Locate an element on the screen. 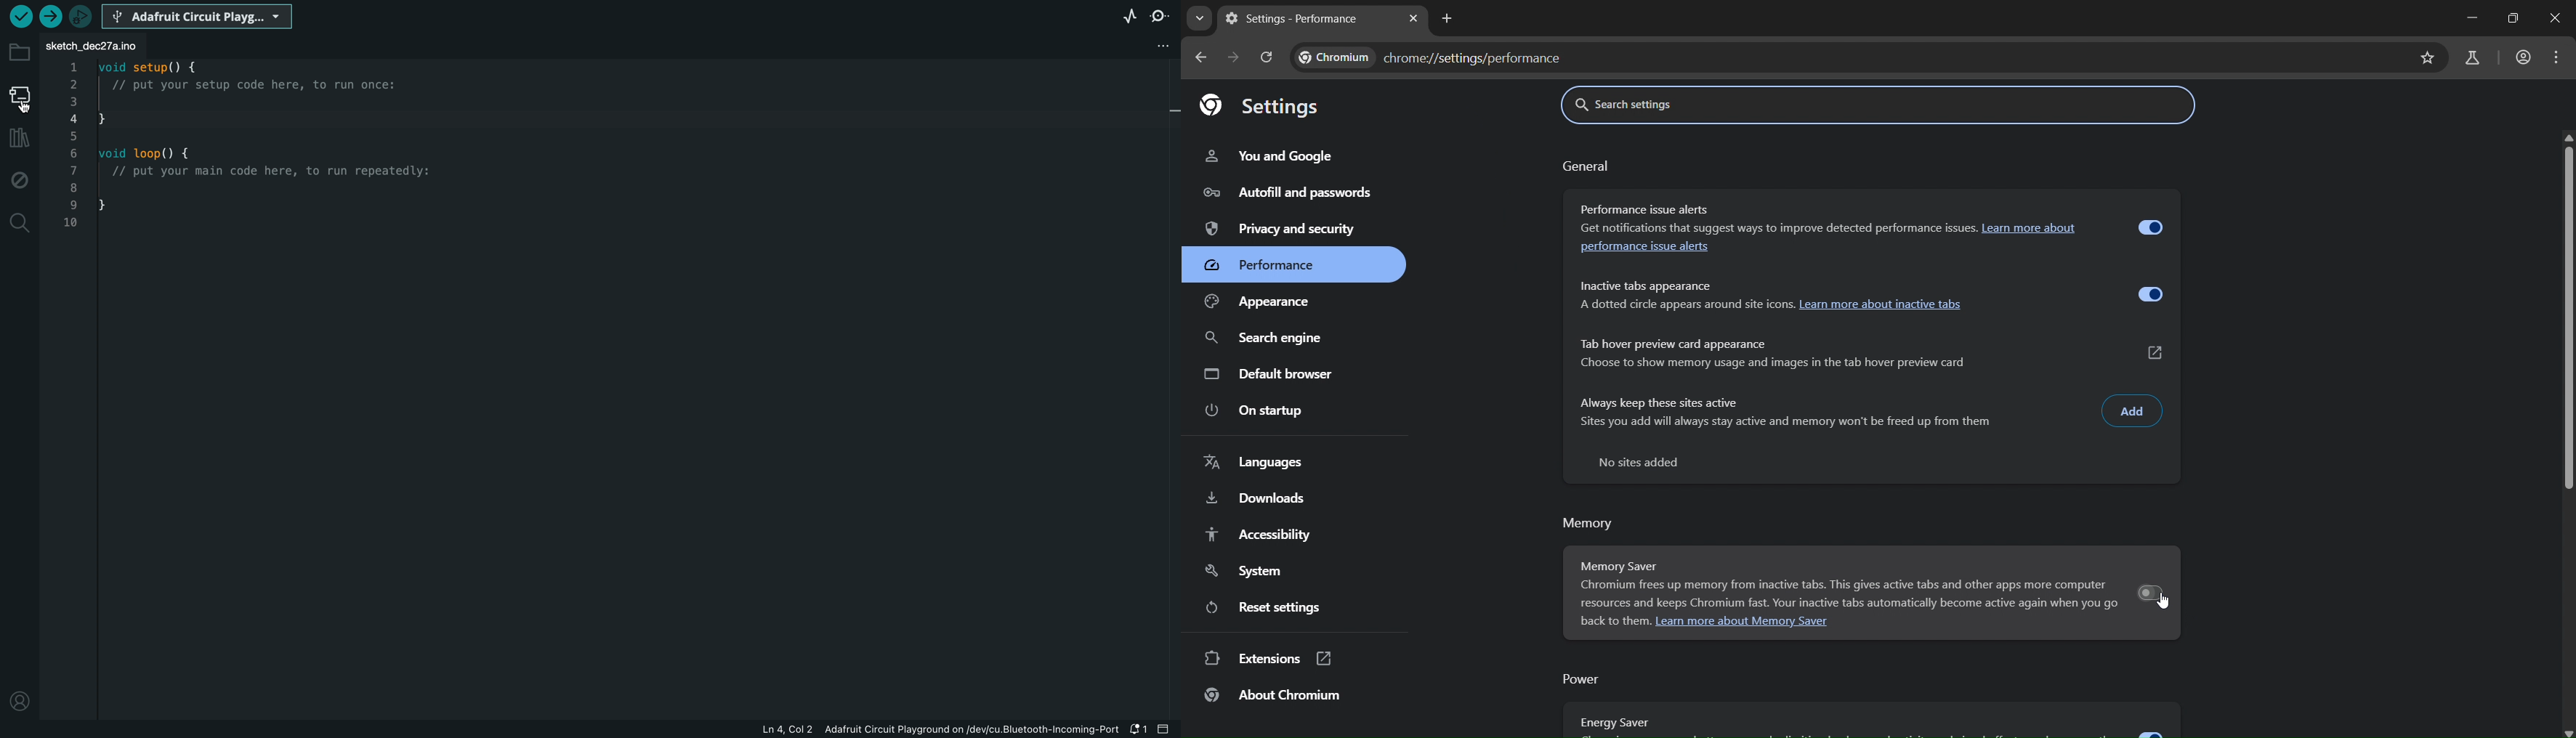 Image resolution: width=2576 pixels, height=756 pixels. close slide bar is located at coordinates (1165, 729).